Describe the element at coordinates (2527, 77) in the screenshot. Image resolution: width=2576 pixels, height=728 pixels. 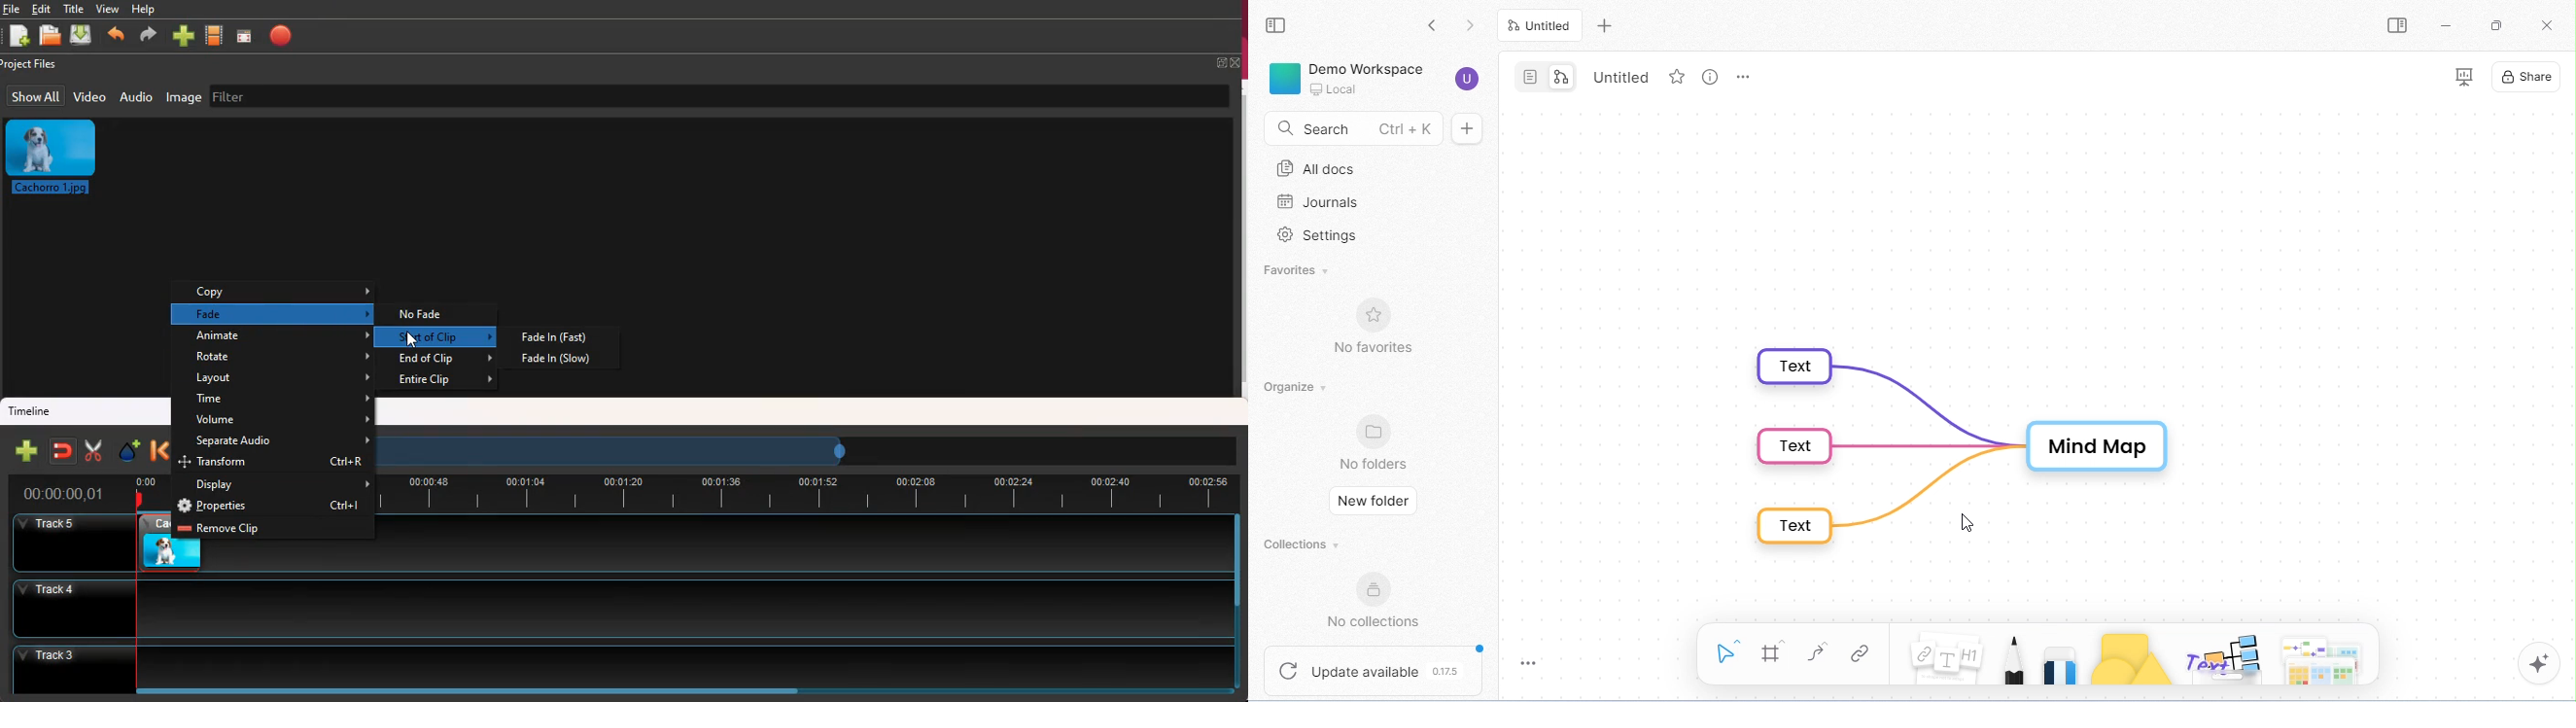
I see `share` at that location.